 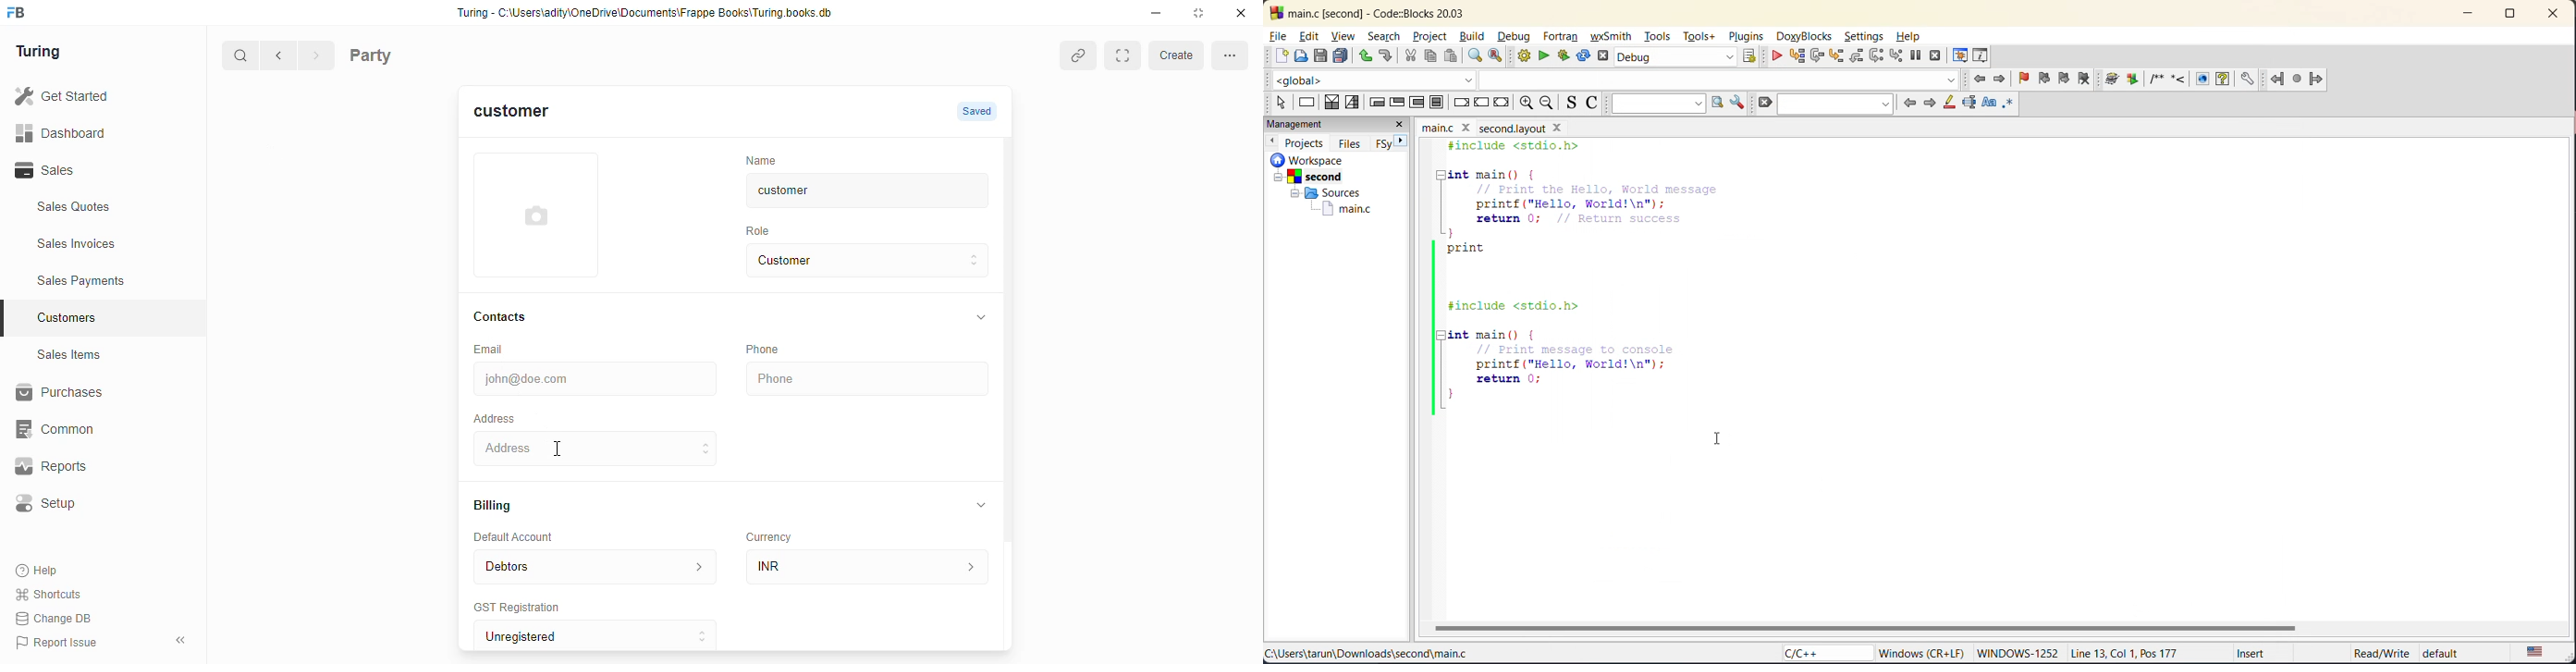 I want to click on Purchases, so click(x=92, y=395).